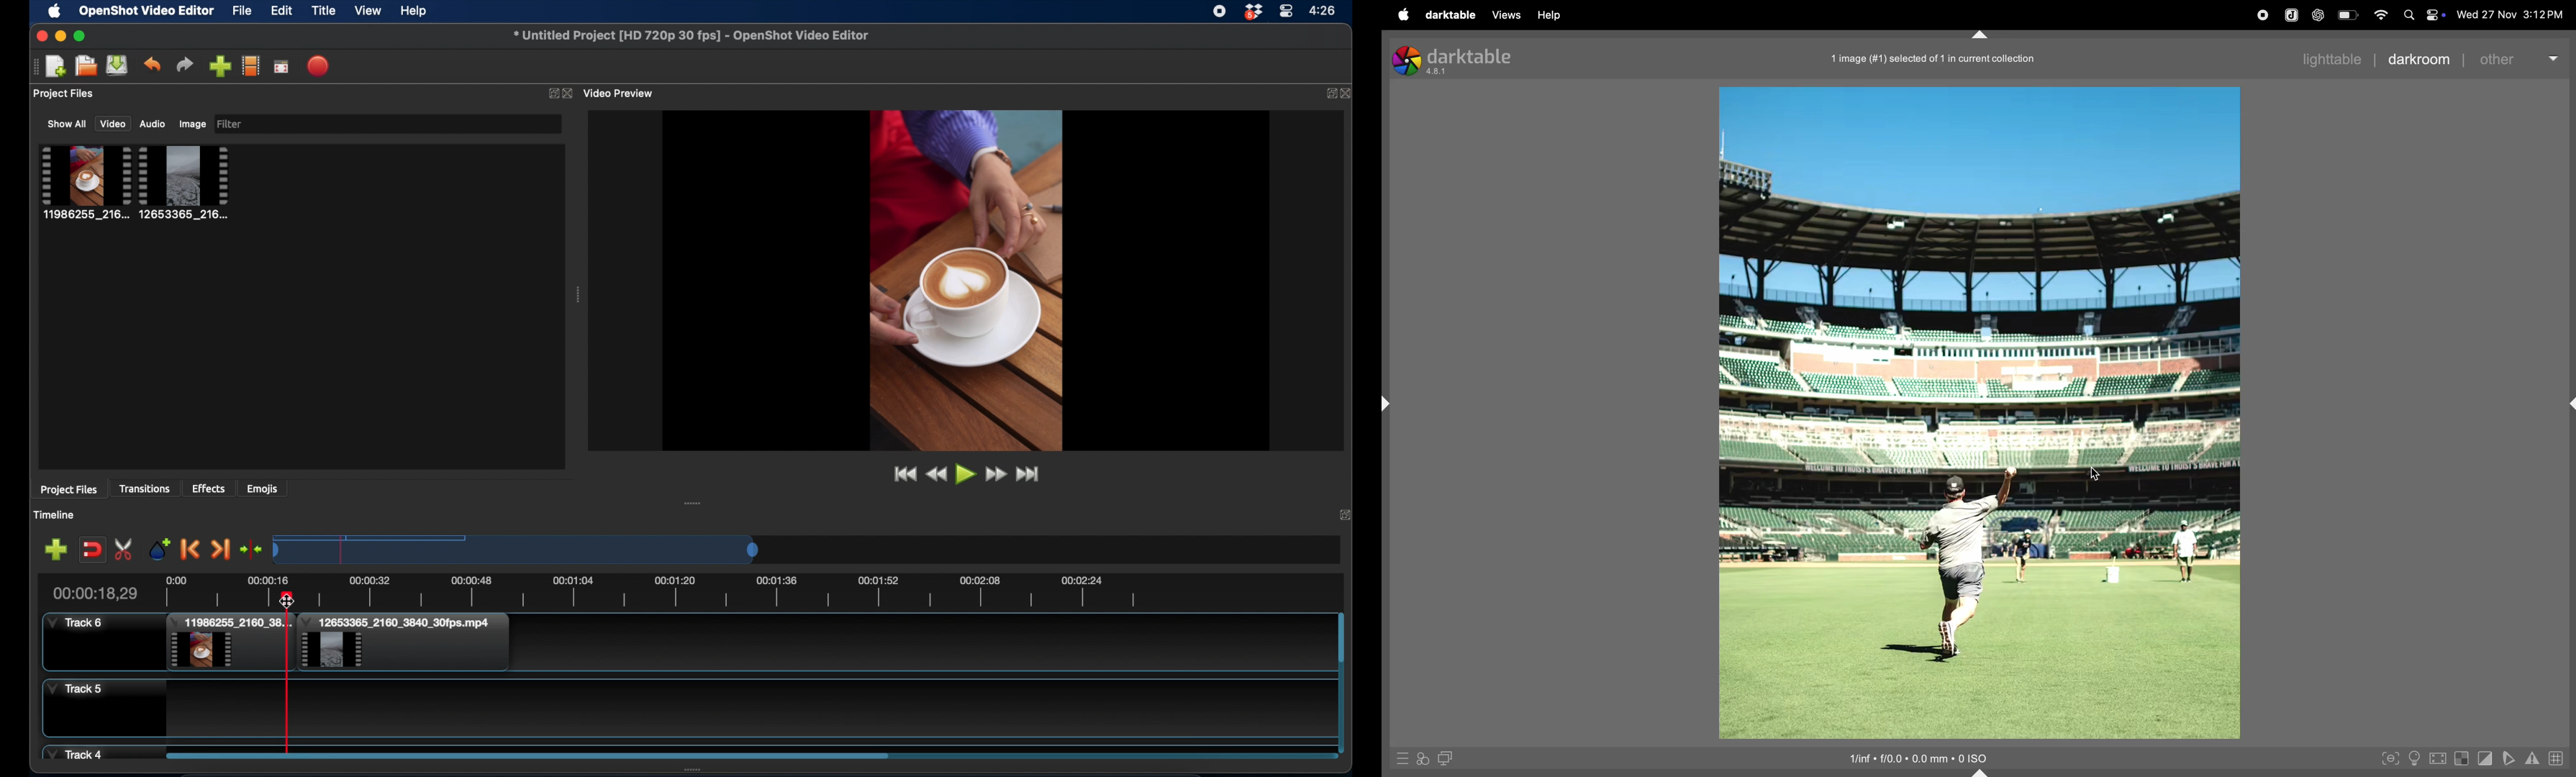  What do you see at coordinates (1407, 15) in the screenshot?
I see `` at bounding box center [1407, 15].